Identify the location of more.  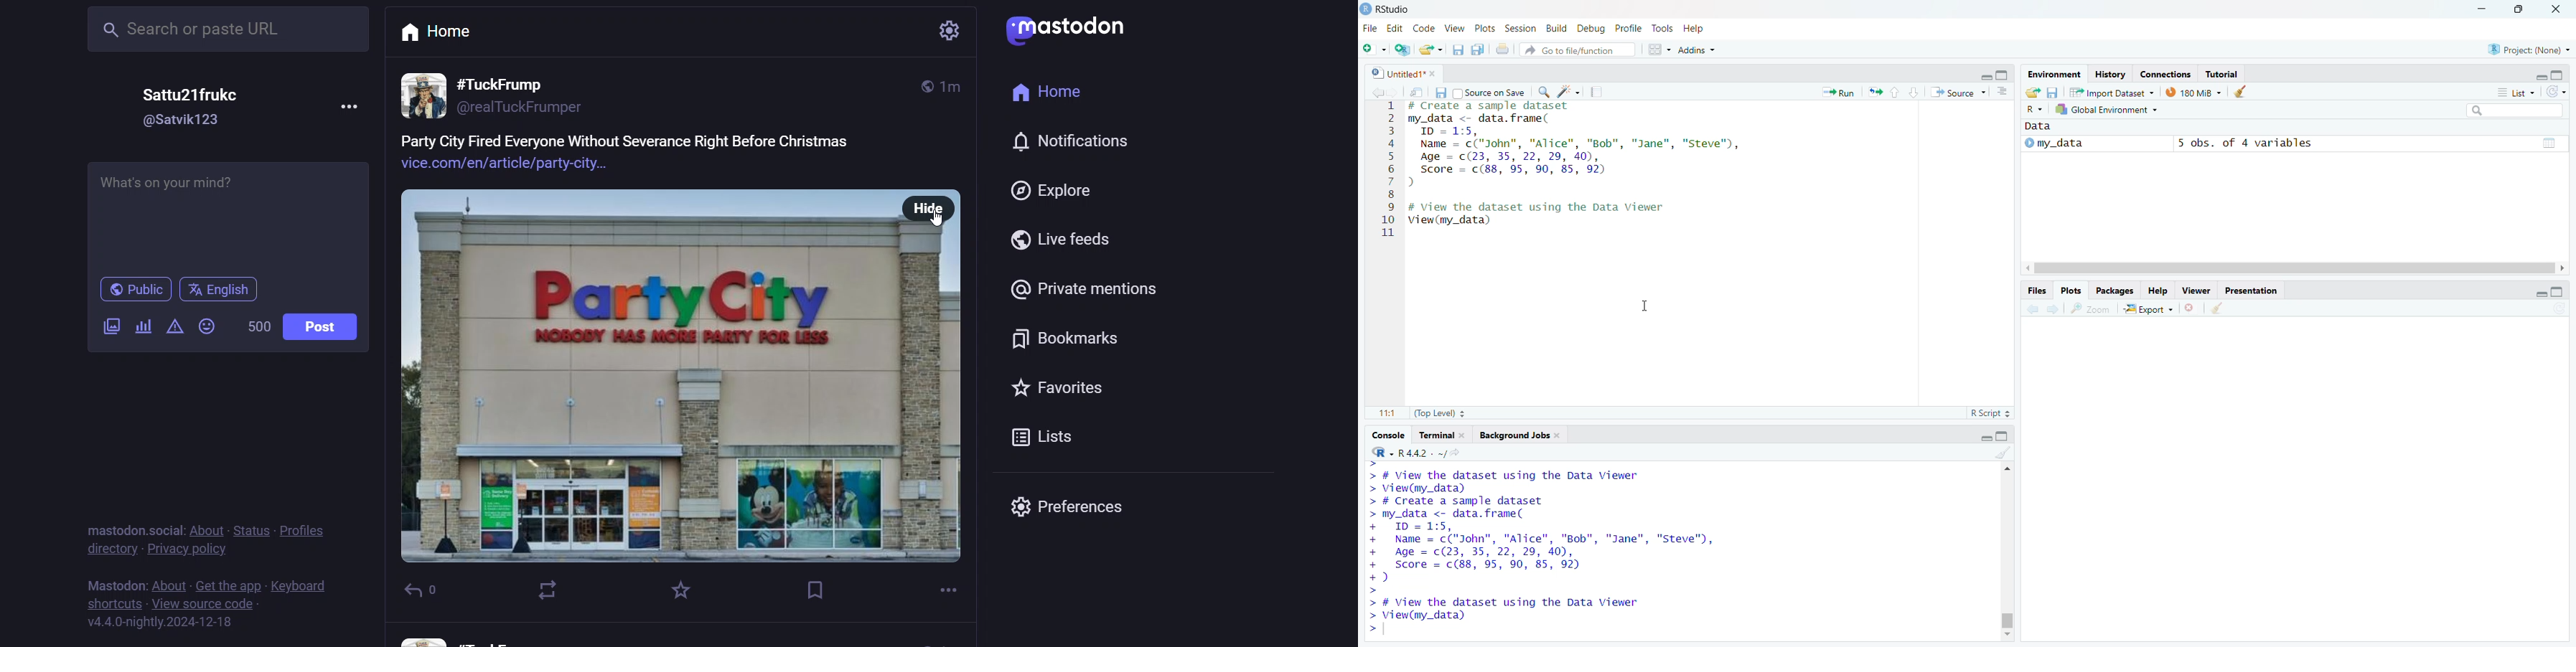
(950, 590).